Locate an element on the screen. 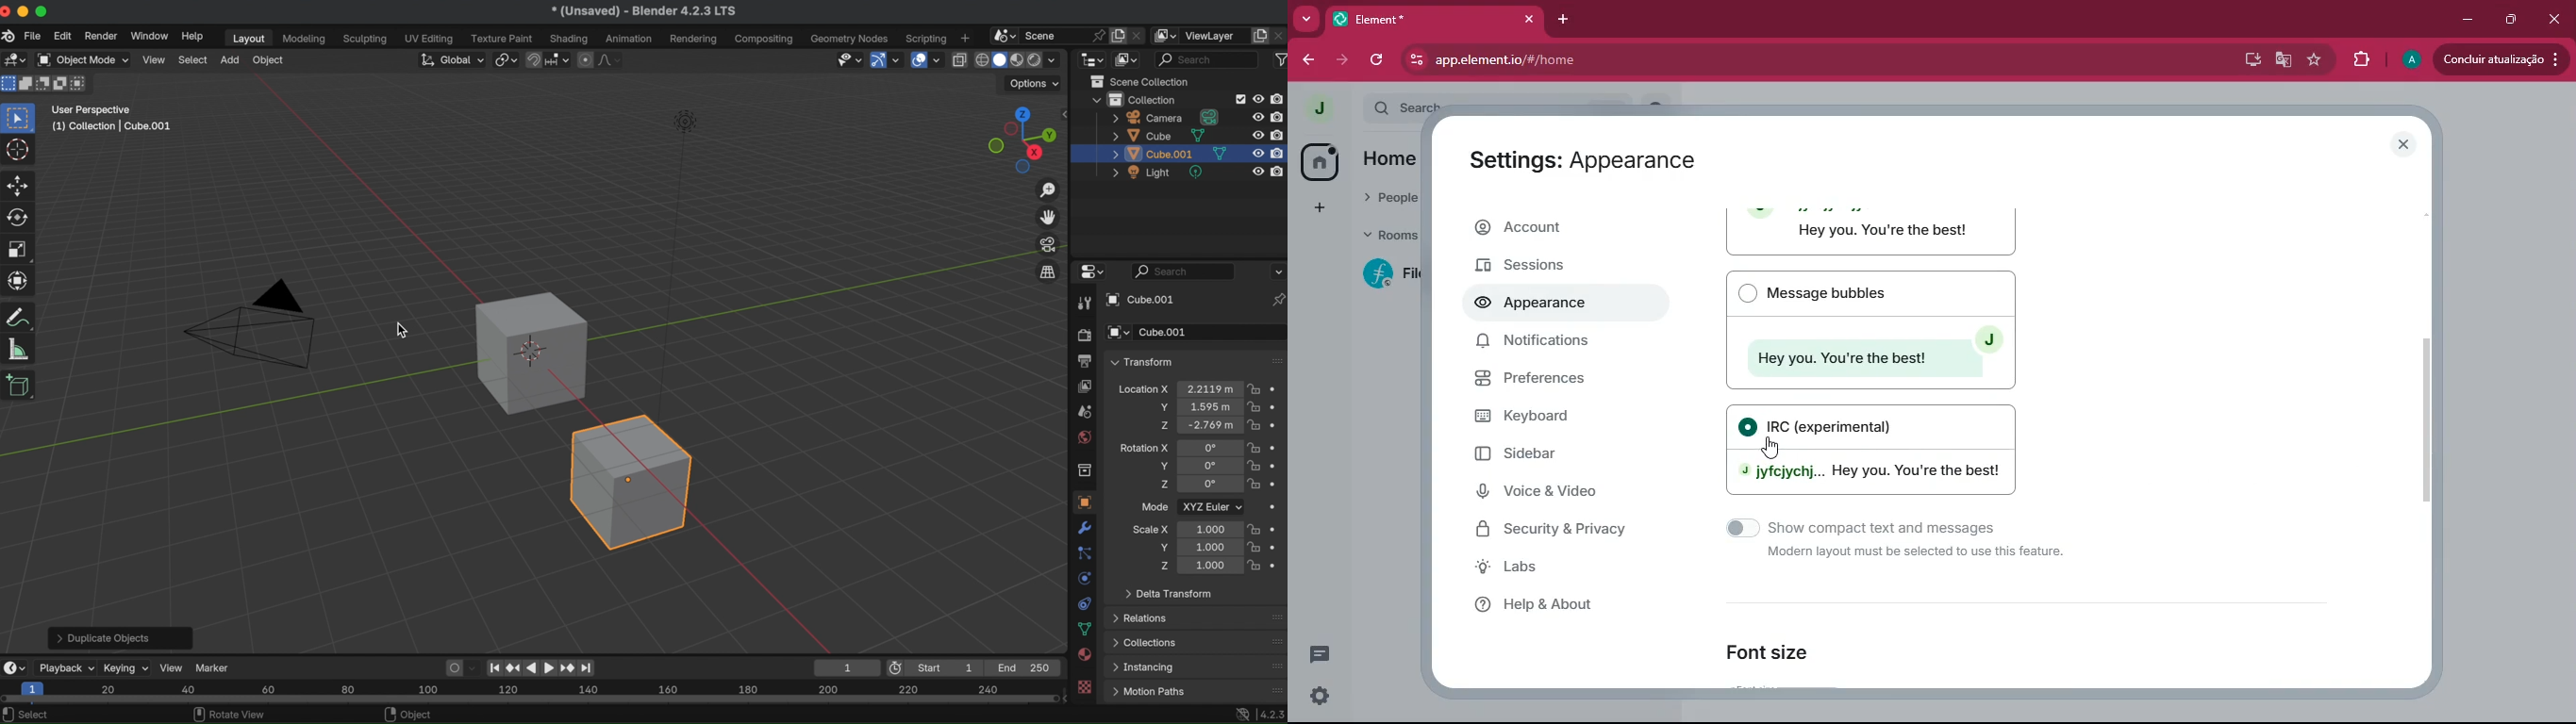  close is located at coordinates (2552, 19).